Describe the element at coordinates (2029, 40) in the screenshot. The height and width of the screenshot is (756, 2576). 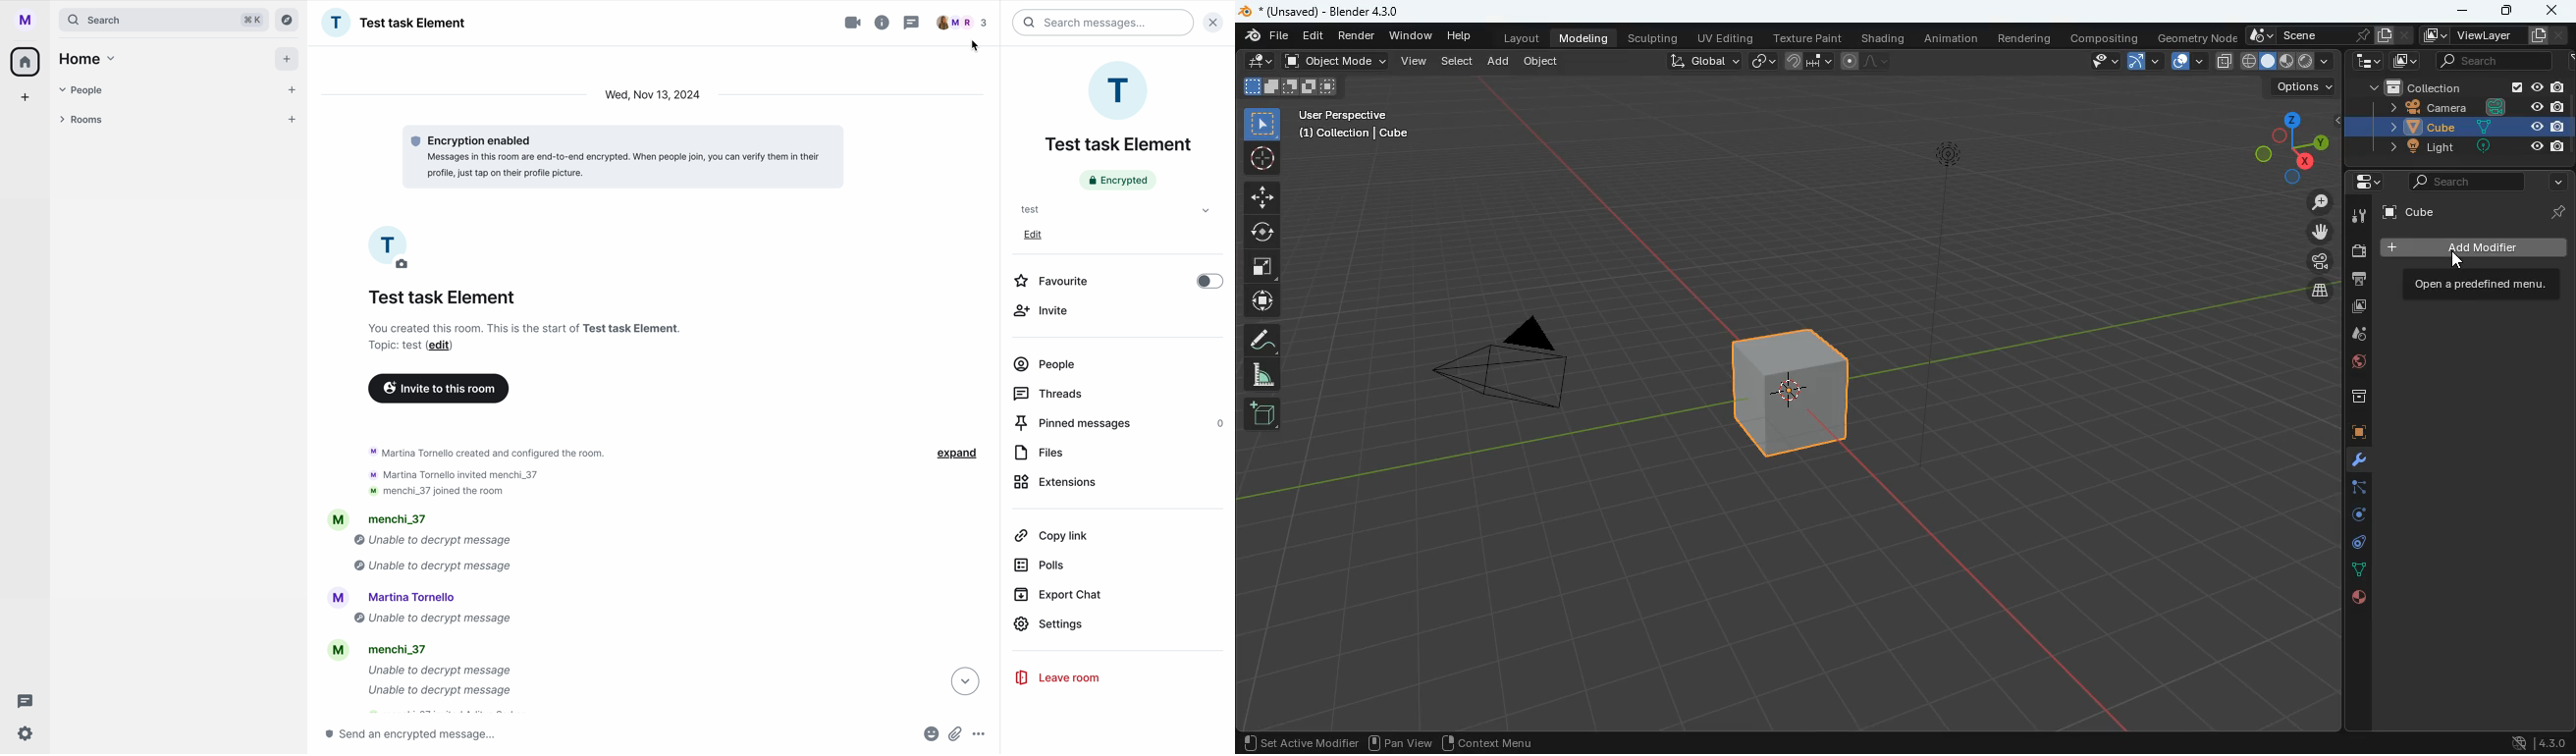
I see `rendering` at that location.